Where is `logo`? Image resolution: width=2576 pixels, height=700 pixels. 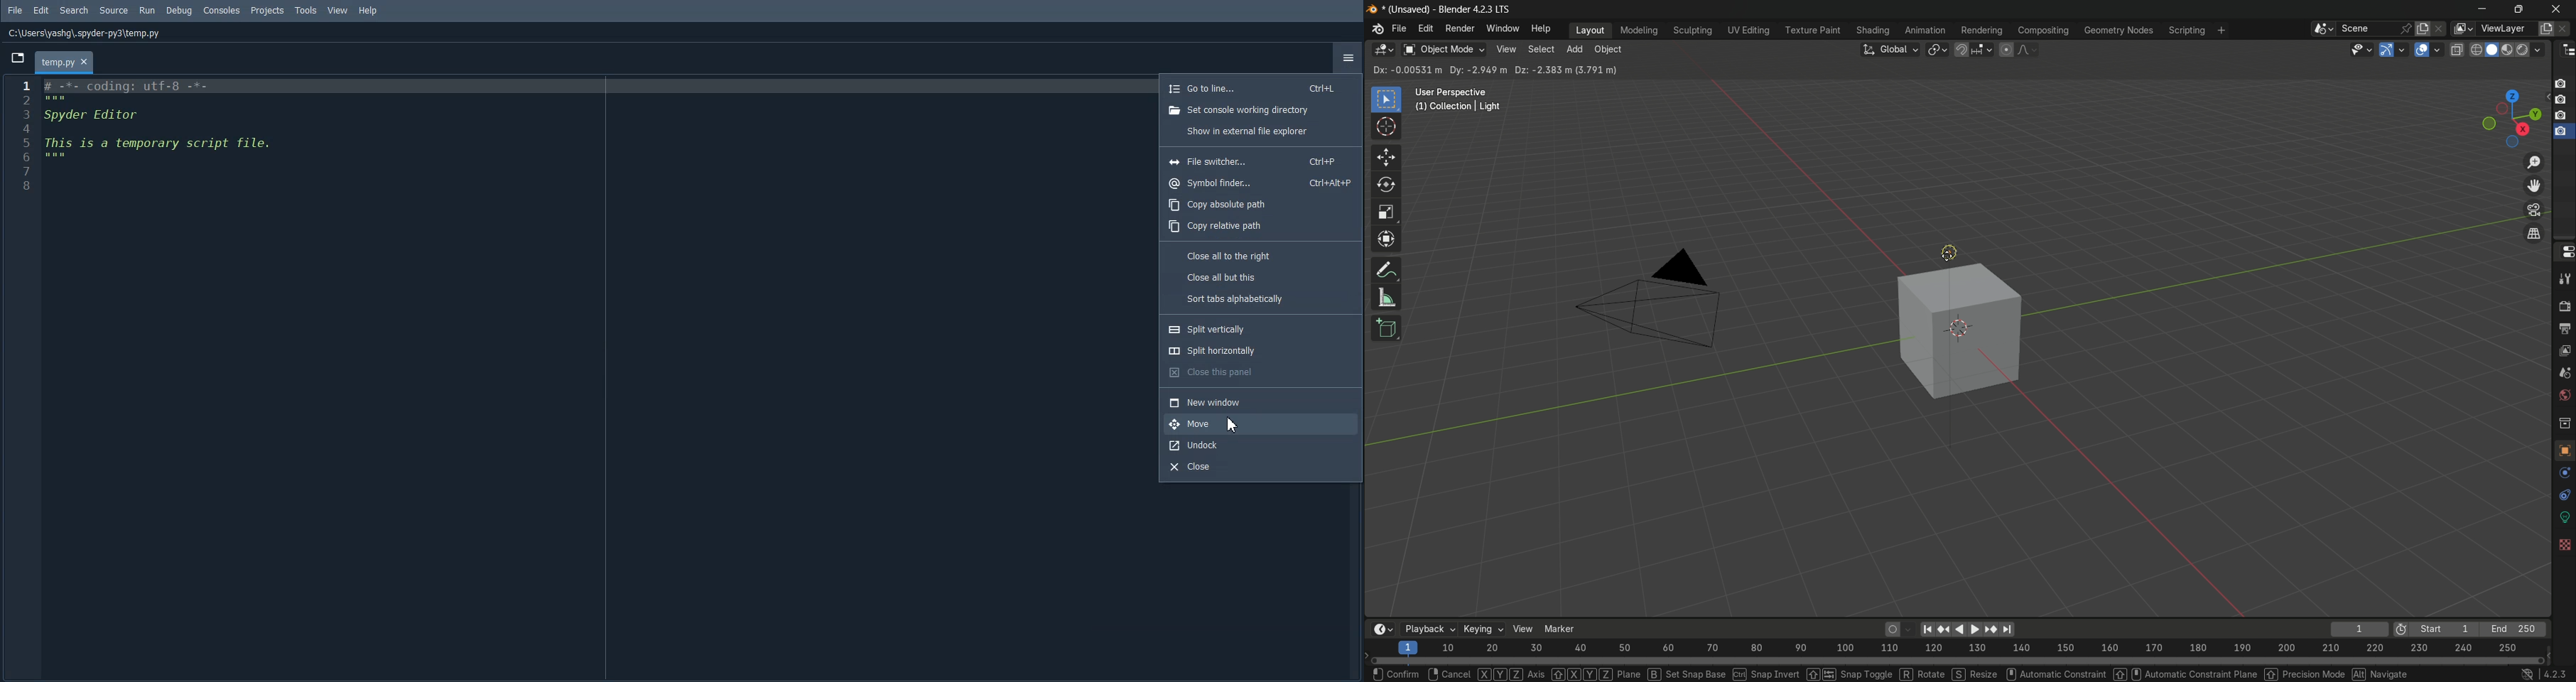 logo is located at coordinates (1375, 30).